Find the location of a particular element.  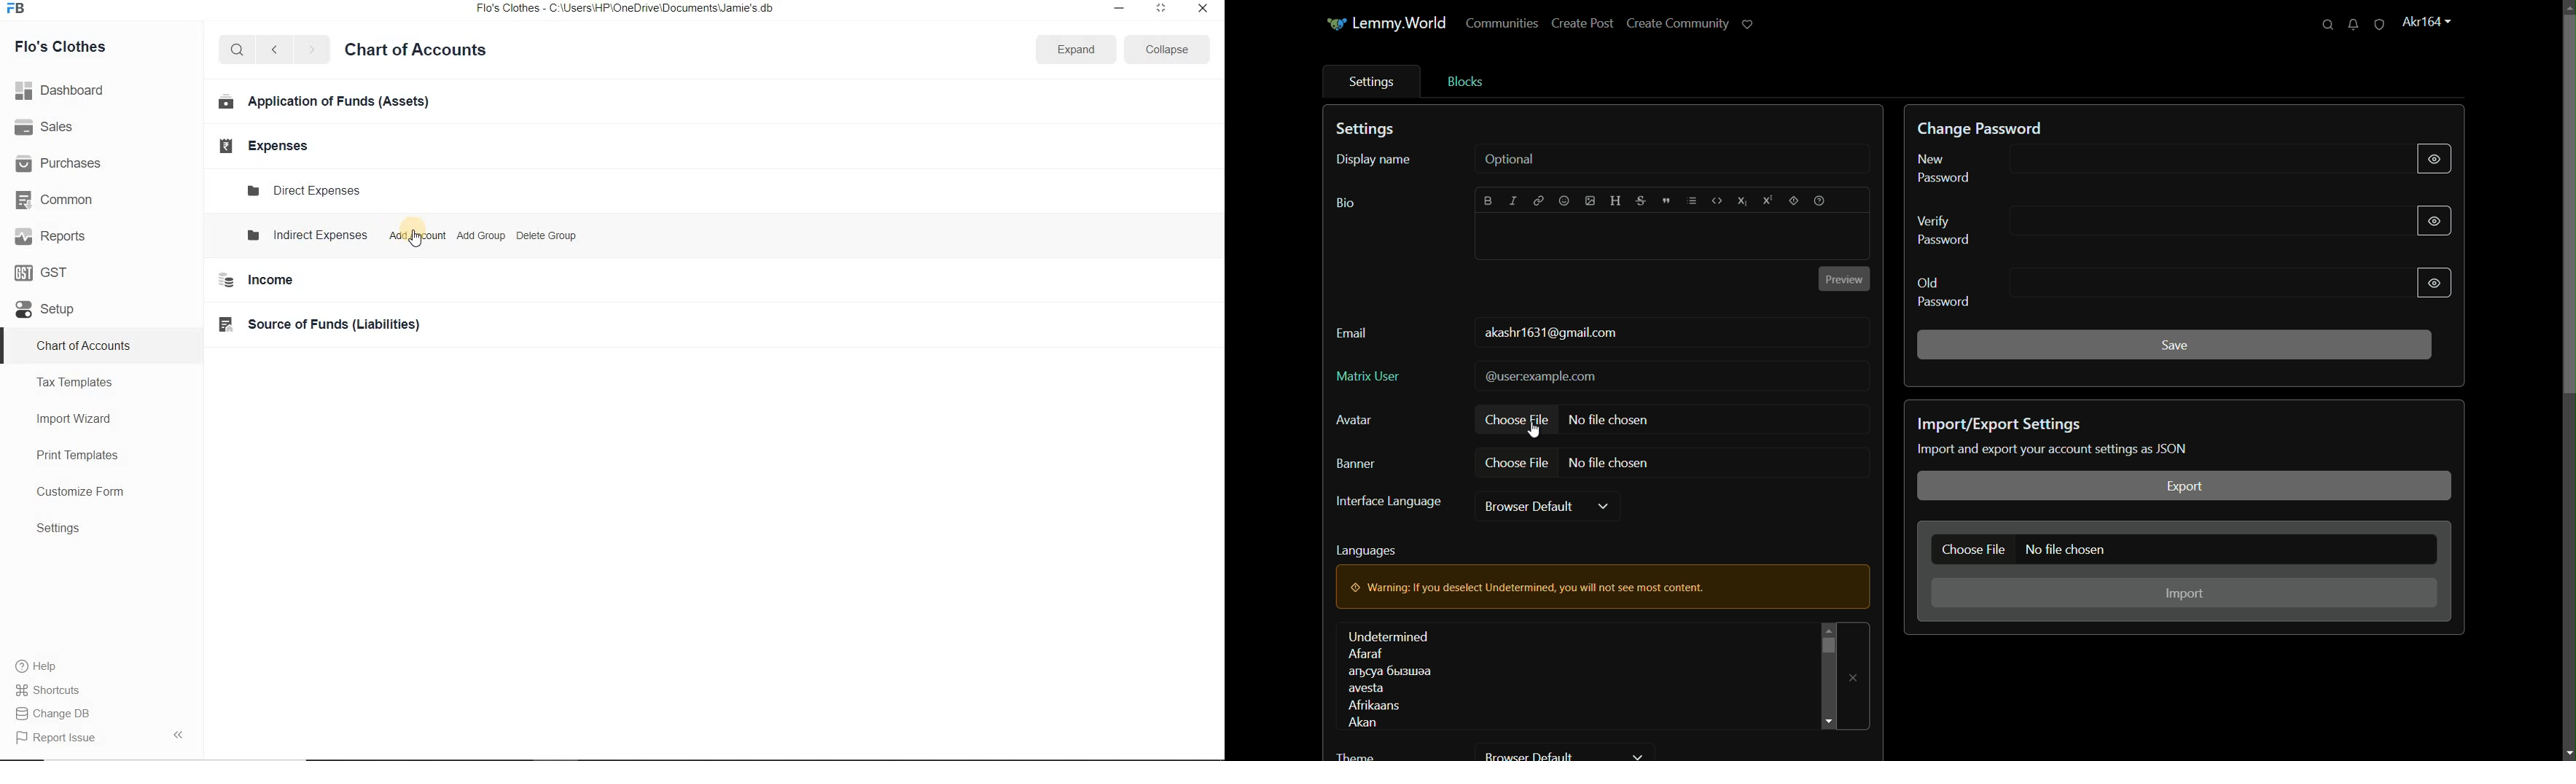

Chart of Accounts is located at coordinates (83, 347).